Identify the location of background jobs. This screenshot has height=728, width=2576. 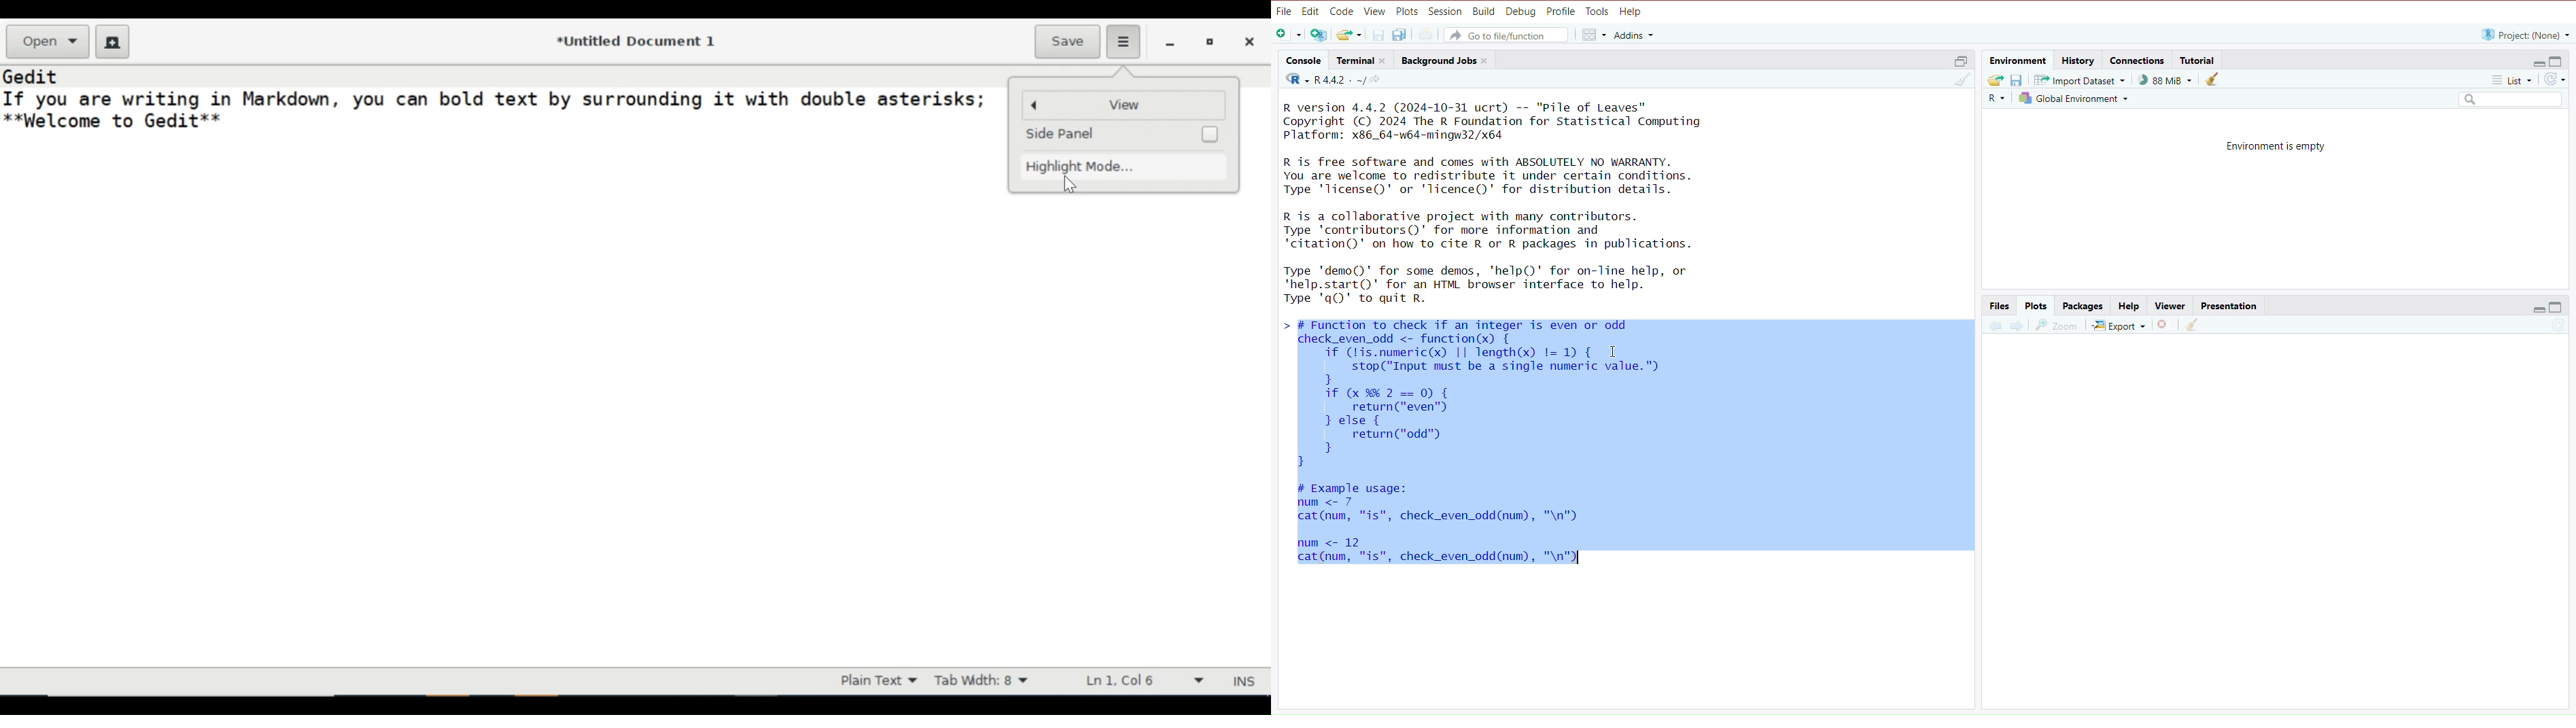
(1447, 62).